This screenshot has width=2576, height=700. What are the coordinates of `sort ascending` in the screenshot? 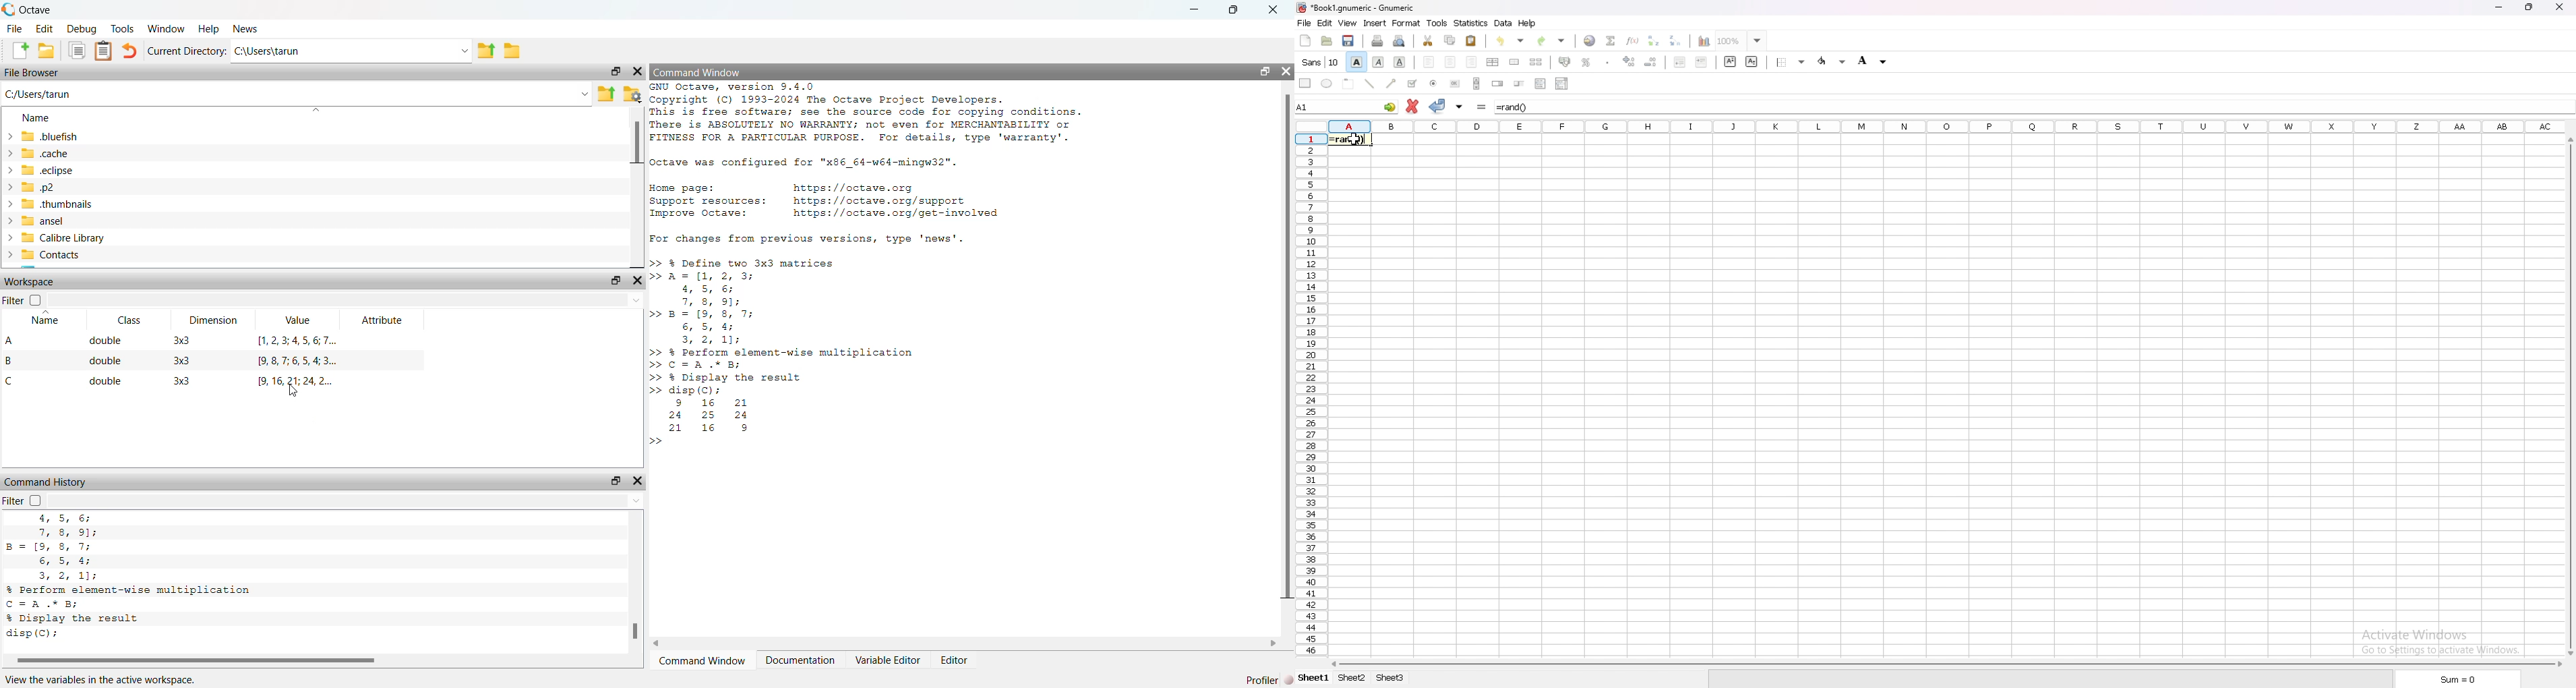 It's located at (1651, 41).